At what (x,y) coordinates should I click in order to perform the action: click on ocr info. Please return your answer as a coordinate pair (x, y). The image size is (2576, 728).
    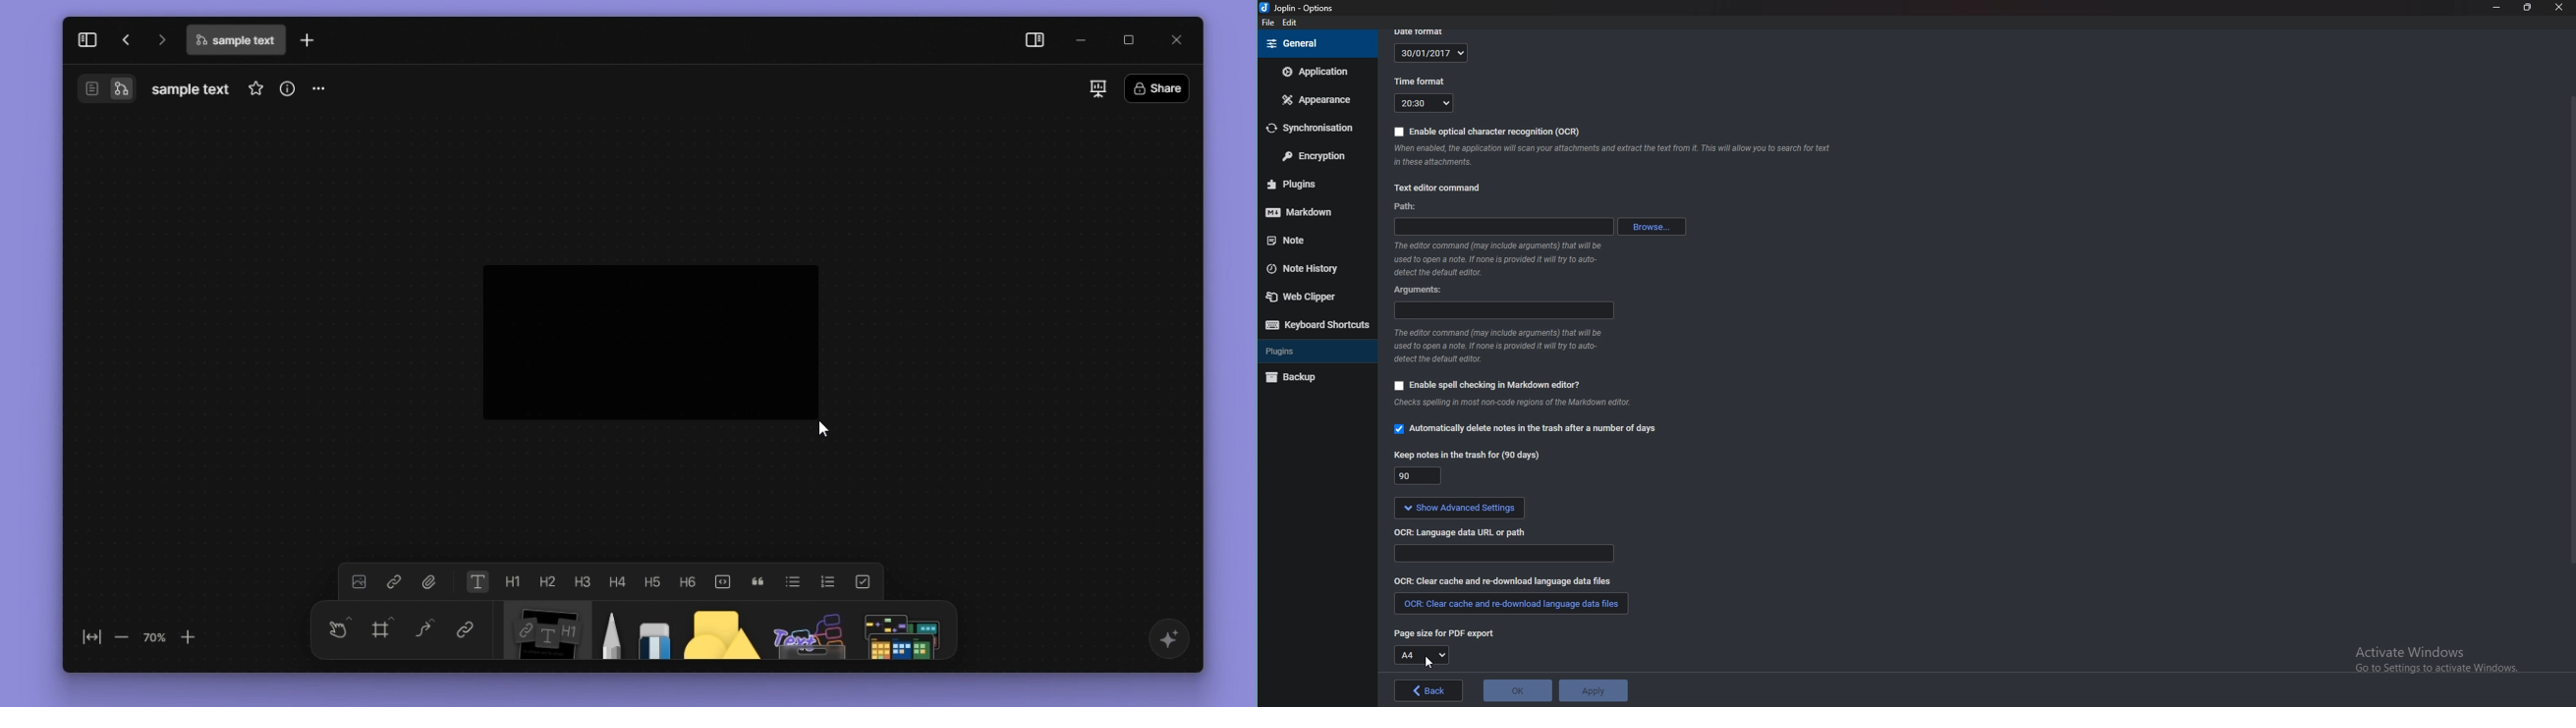
    Looking at the image, I should click on (1610, 154).